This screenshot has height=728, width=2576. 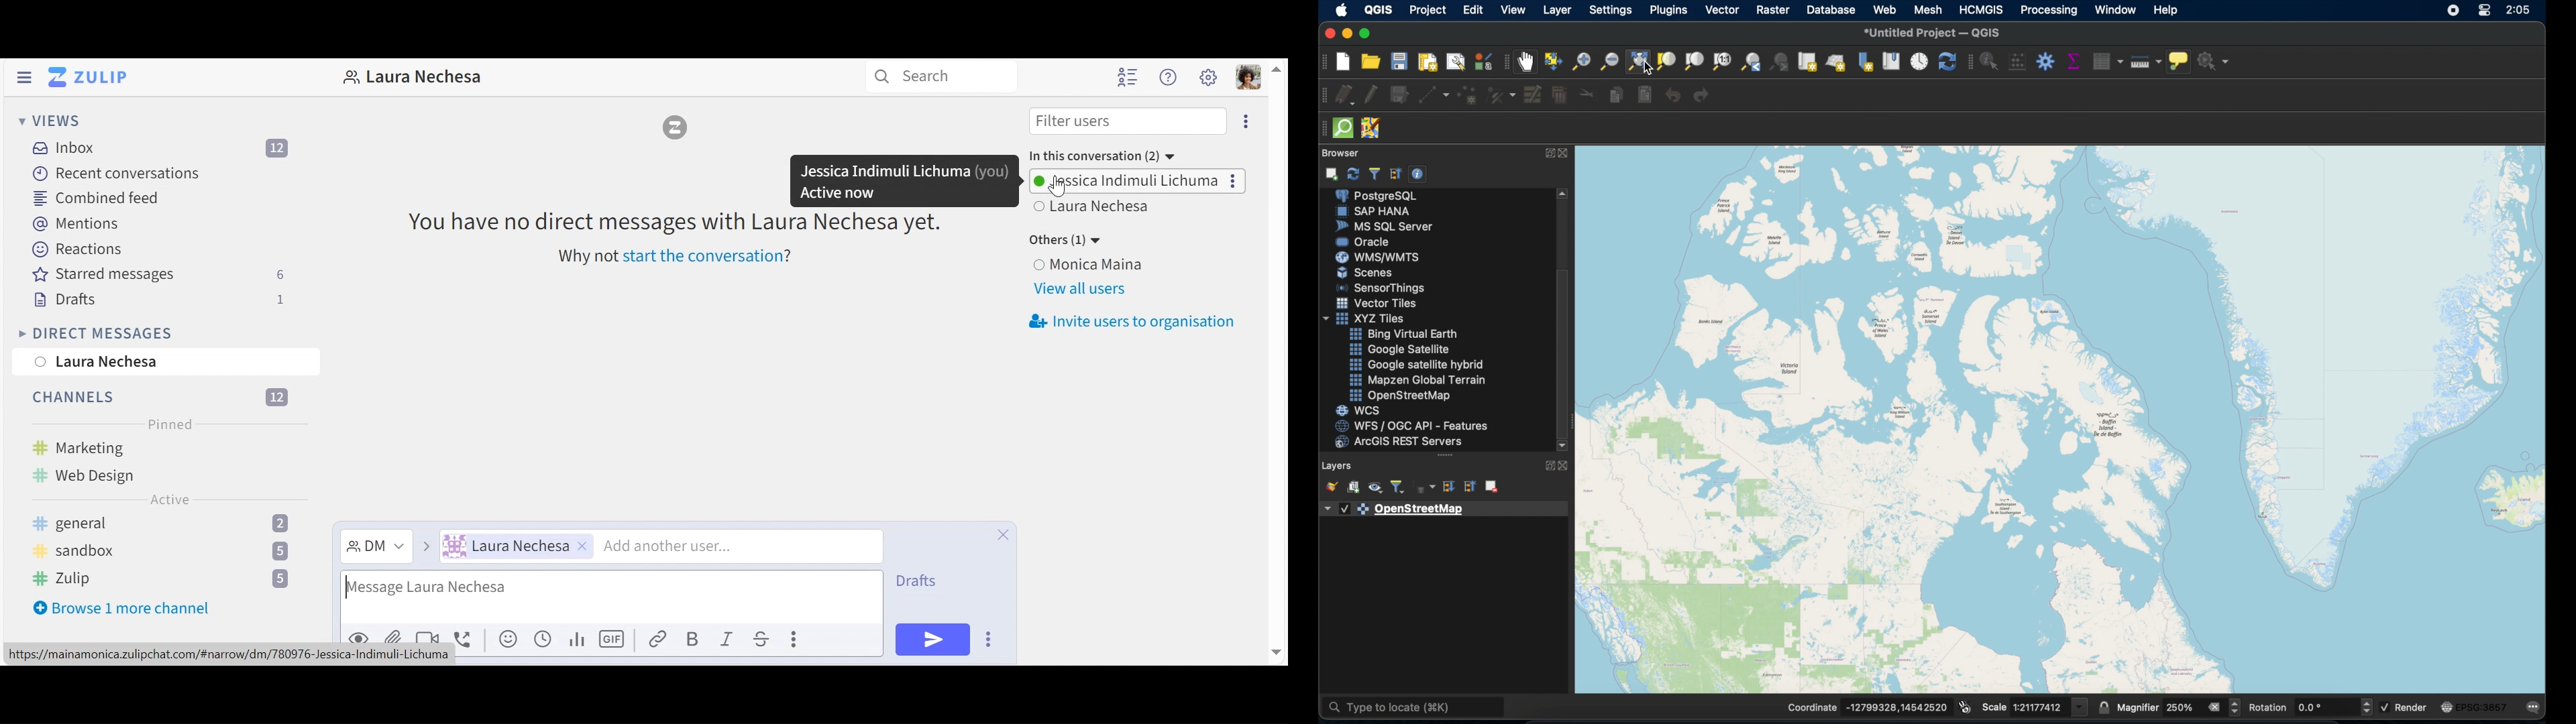 I want to click on project, so click(x=1426, y=10).